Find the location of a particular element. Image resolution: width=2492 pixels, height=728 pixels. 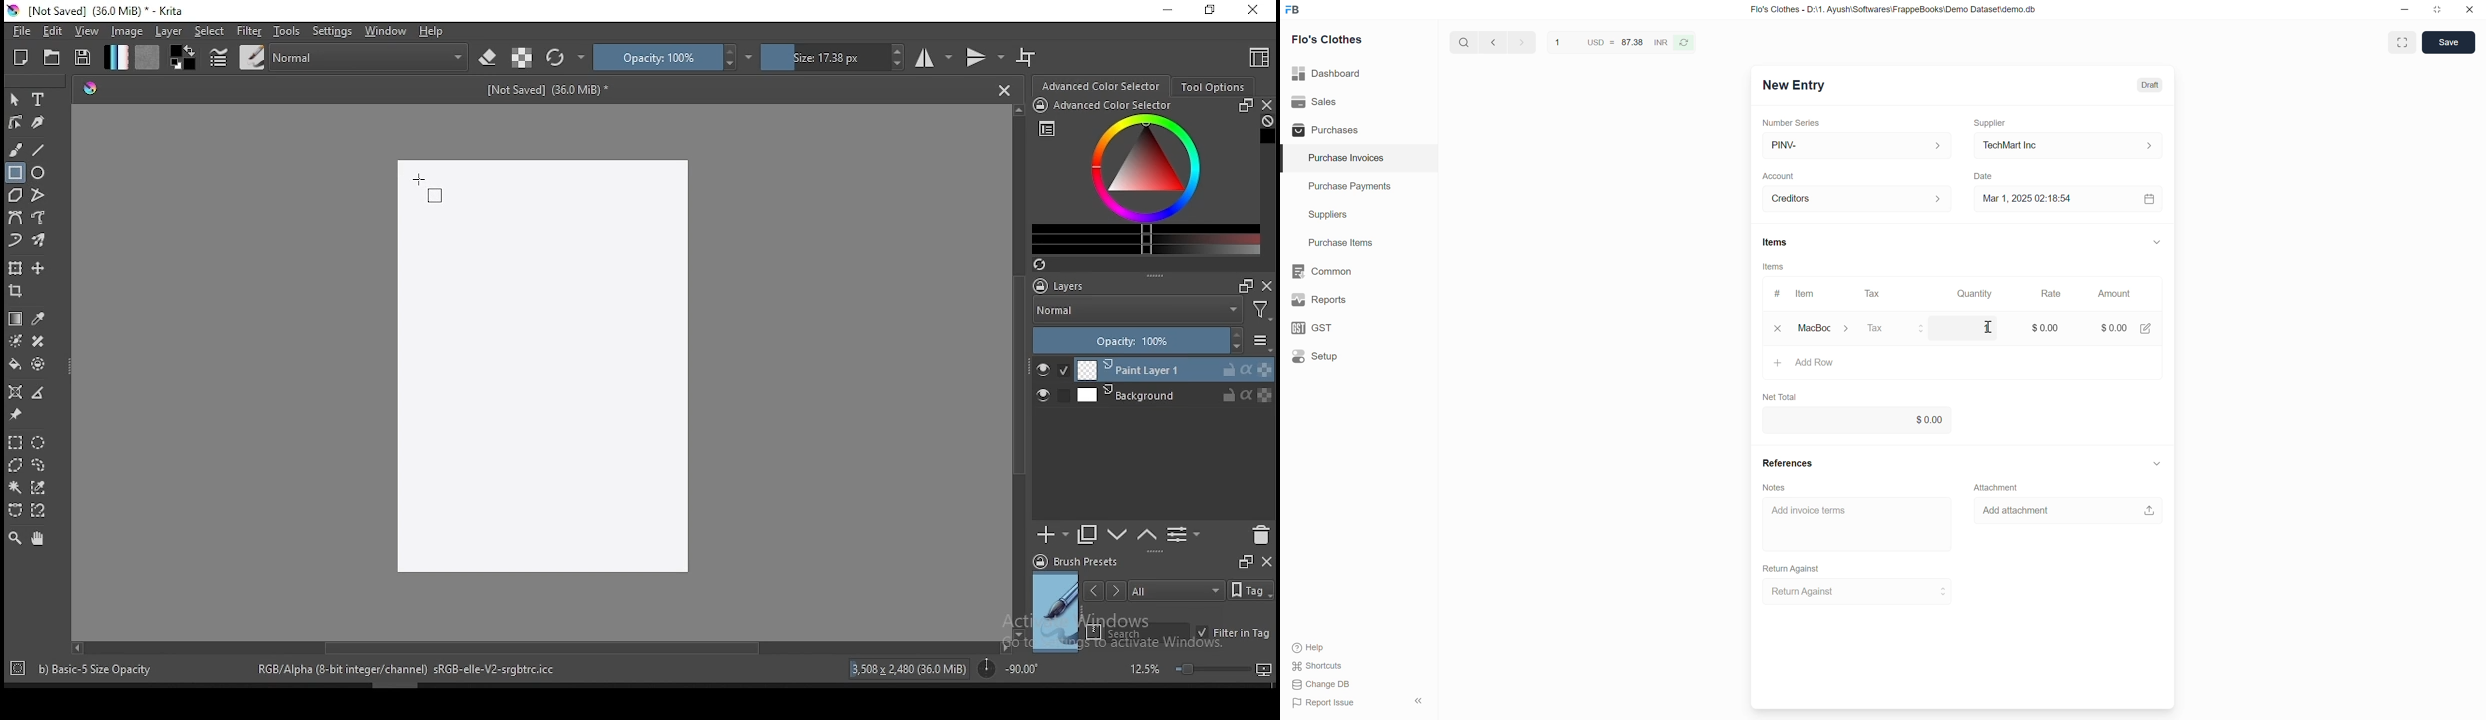

Purchase Payments is located at coordinates (1359, 187).